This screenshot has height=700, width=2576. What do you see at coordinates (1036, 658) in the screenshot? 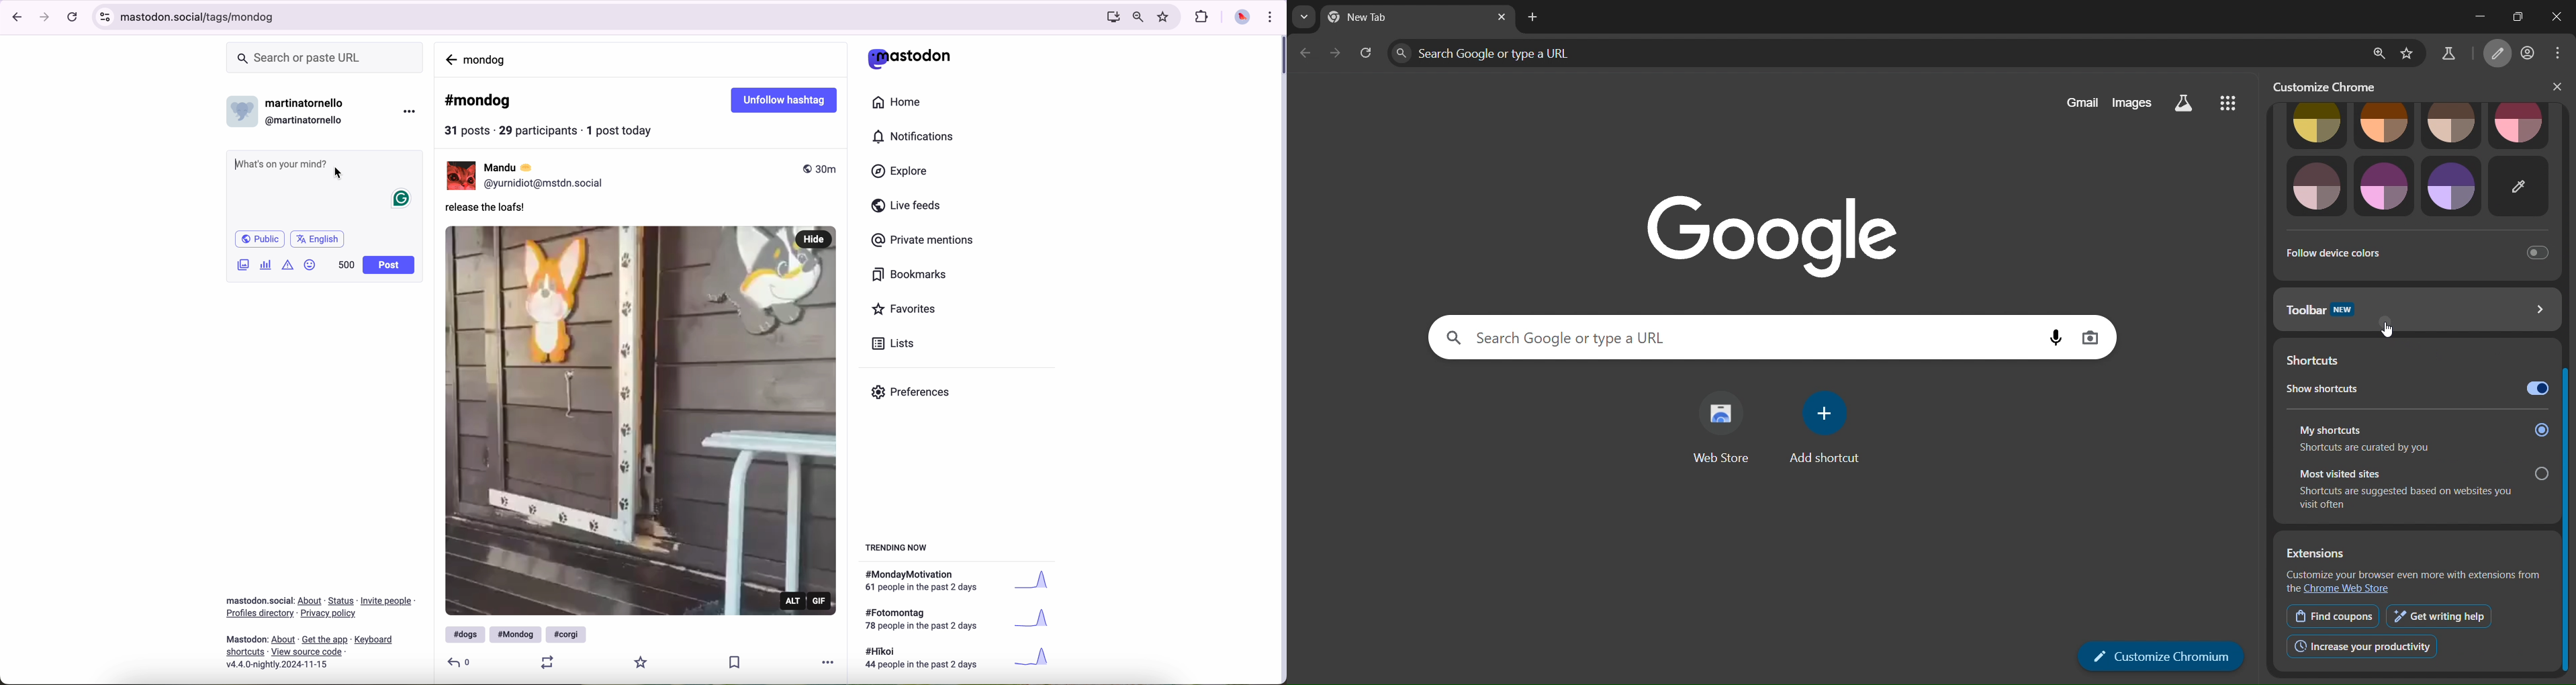
I see `graph` at bounding box center [1036, 658].